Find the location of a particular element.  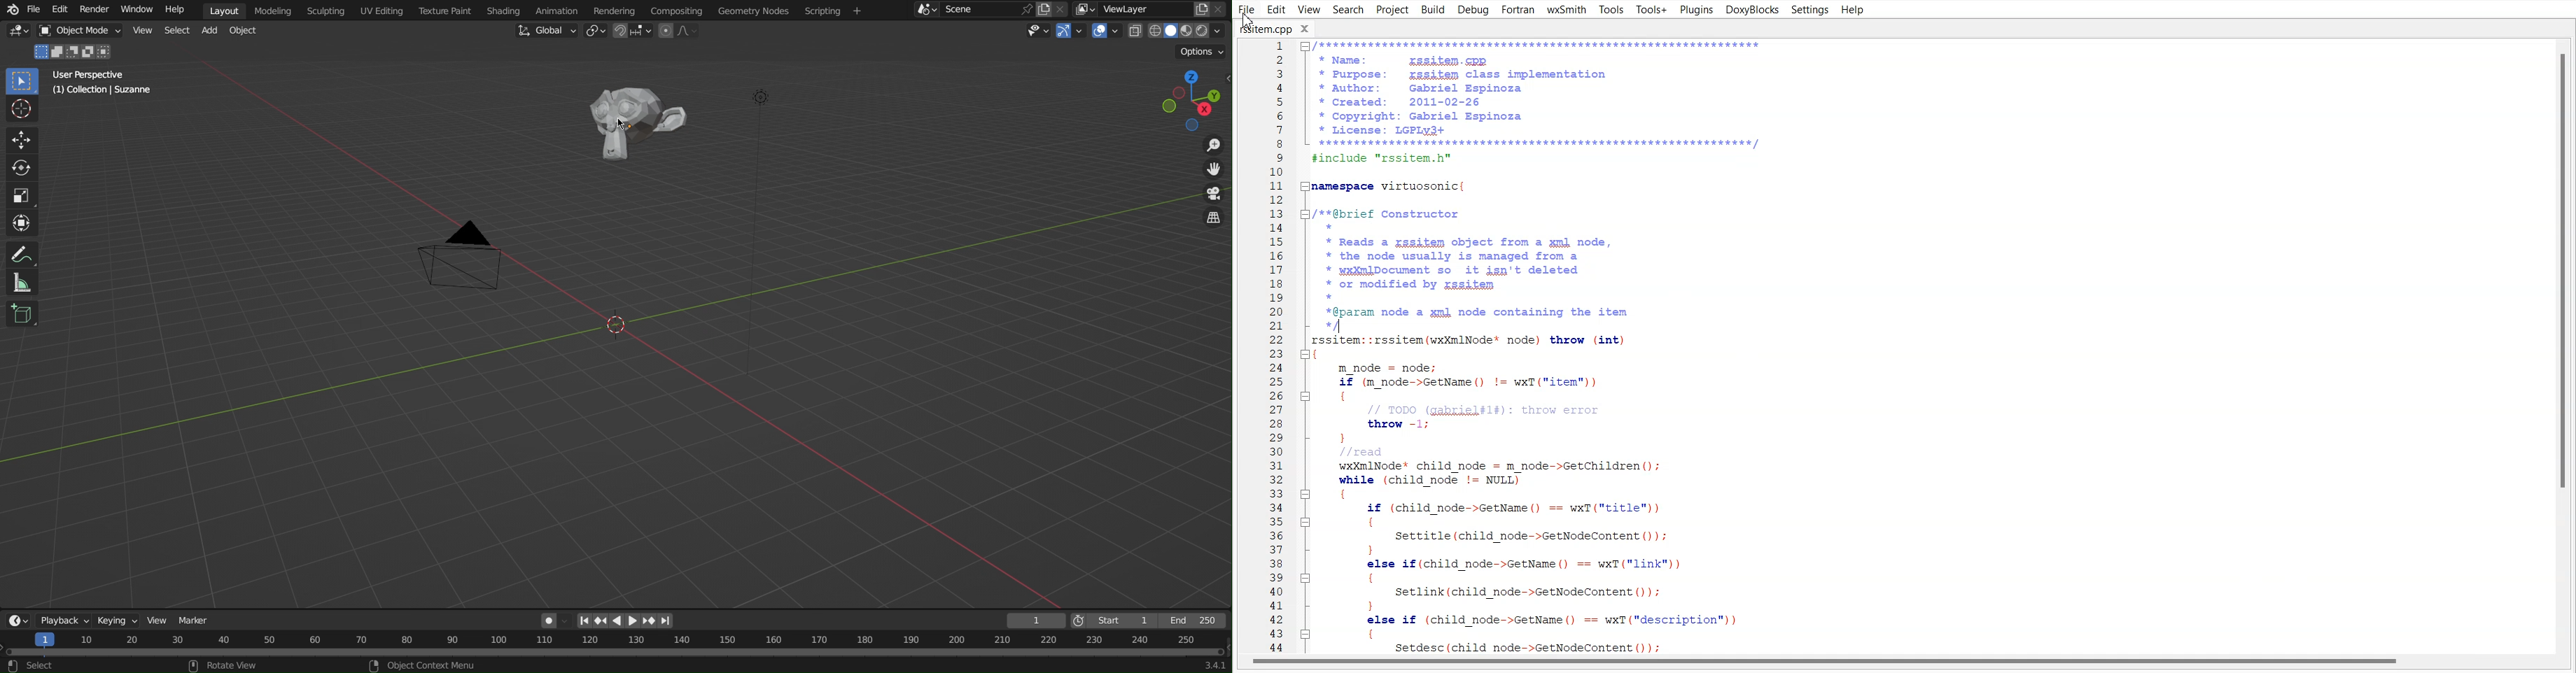

Transform Pivot Point is located at coordinates (596, 32).